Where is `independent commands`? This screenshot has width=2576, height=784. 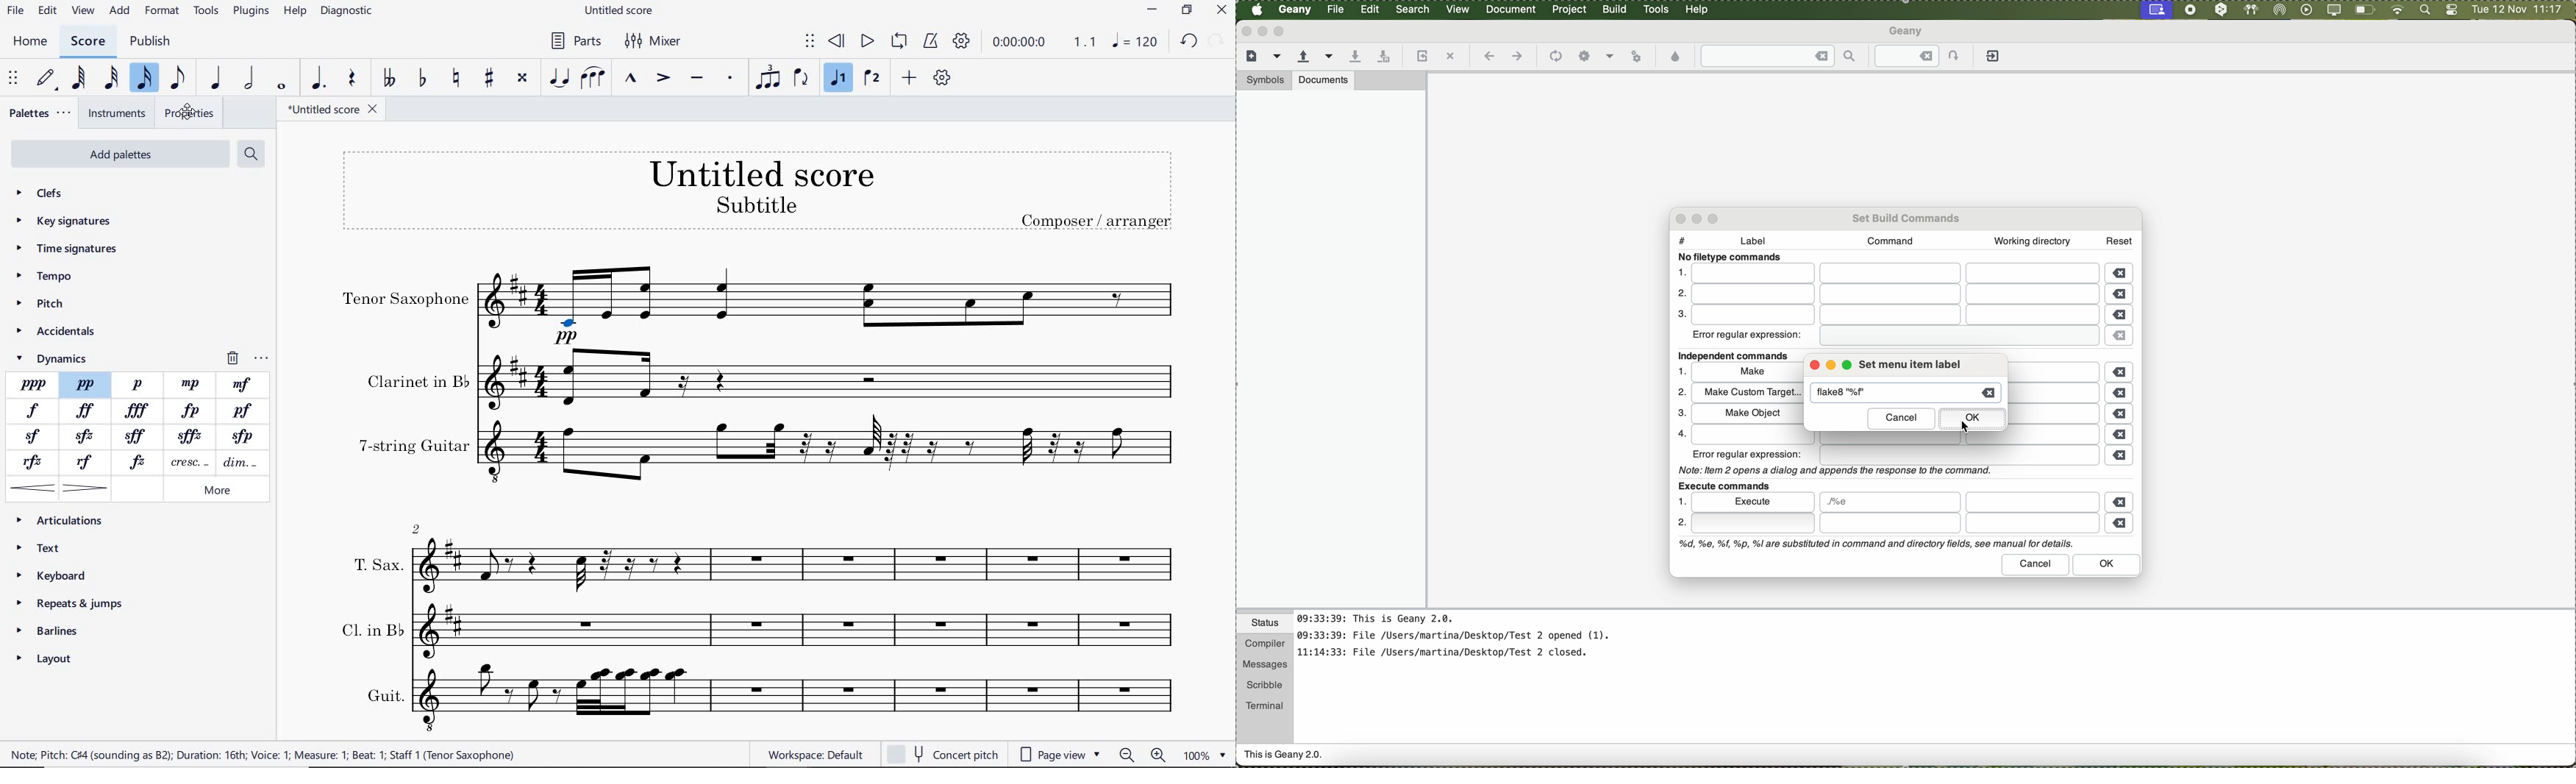 independent commands is located at coordinates (1738, 356).